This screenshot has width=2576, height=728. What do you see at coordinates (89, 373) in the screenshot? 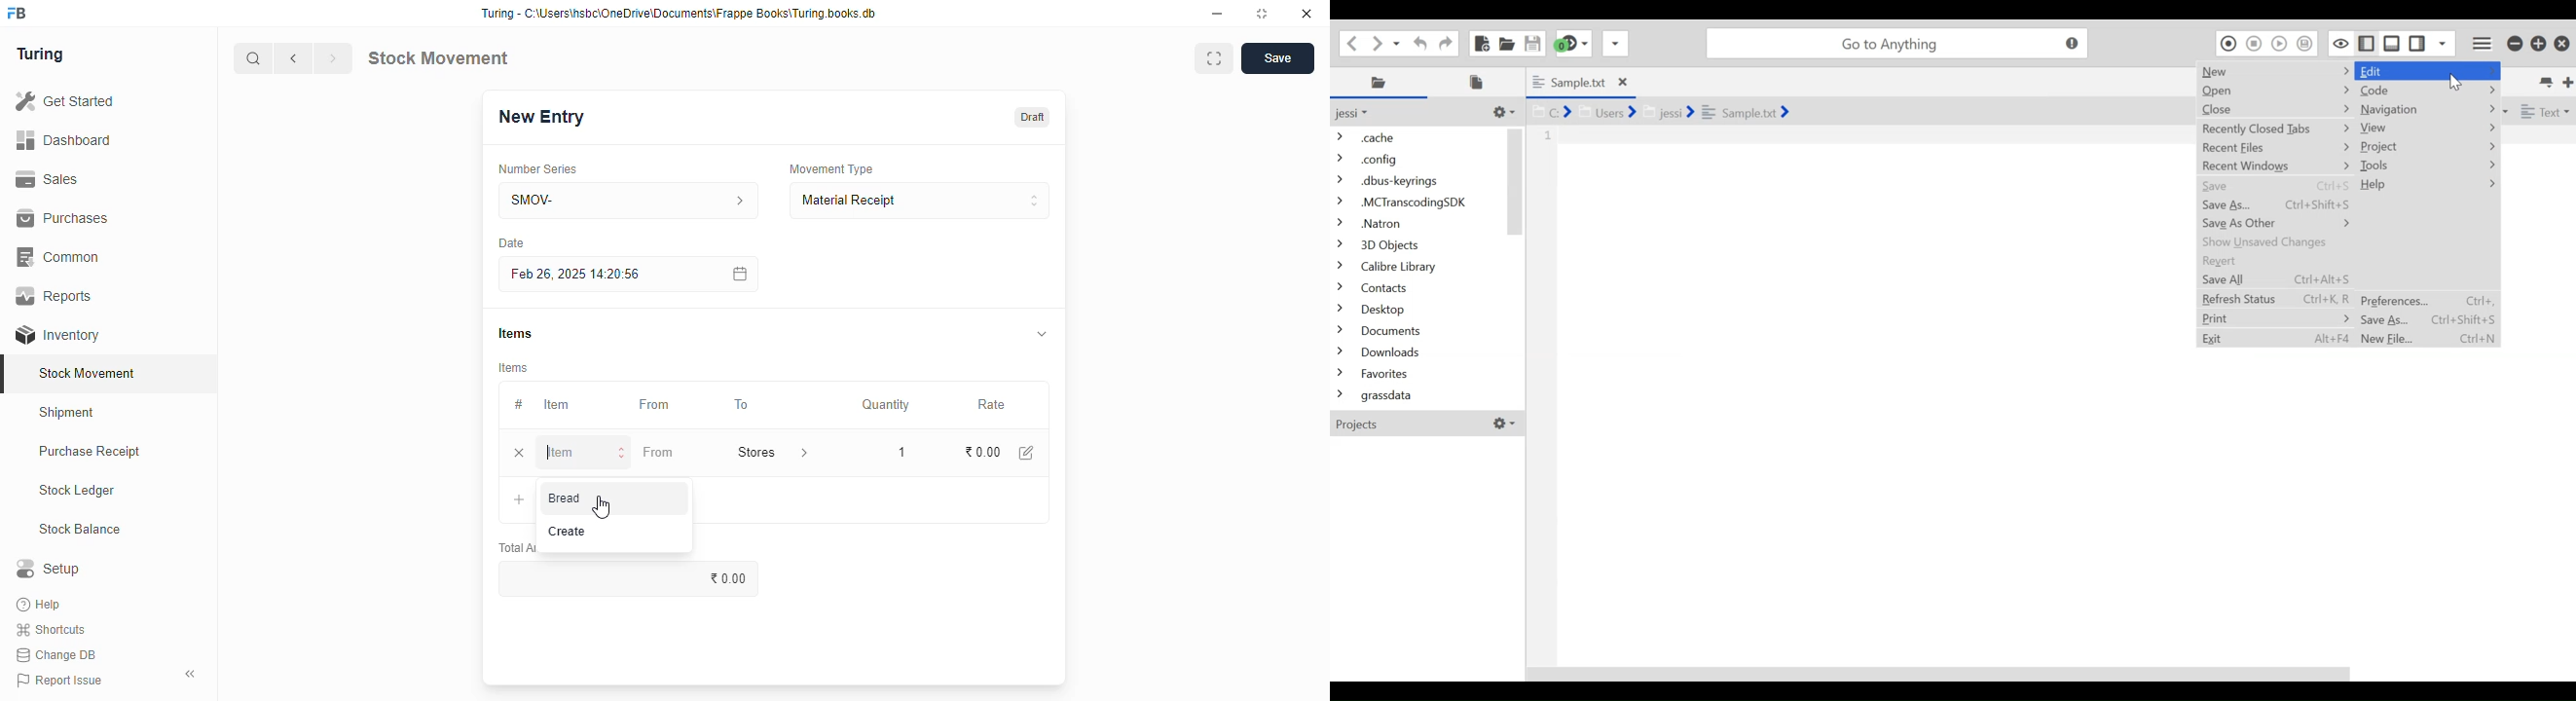
I see `stock movement` at bounding box center [89, 373].